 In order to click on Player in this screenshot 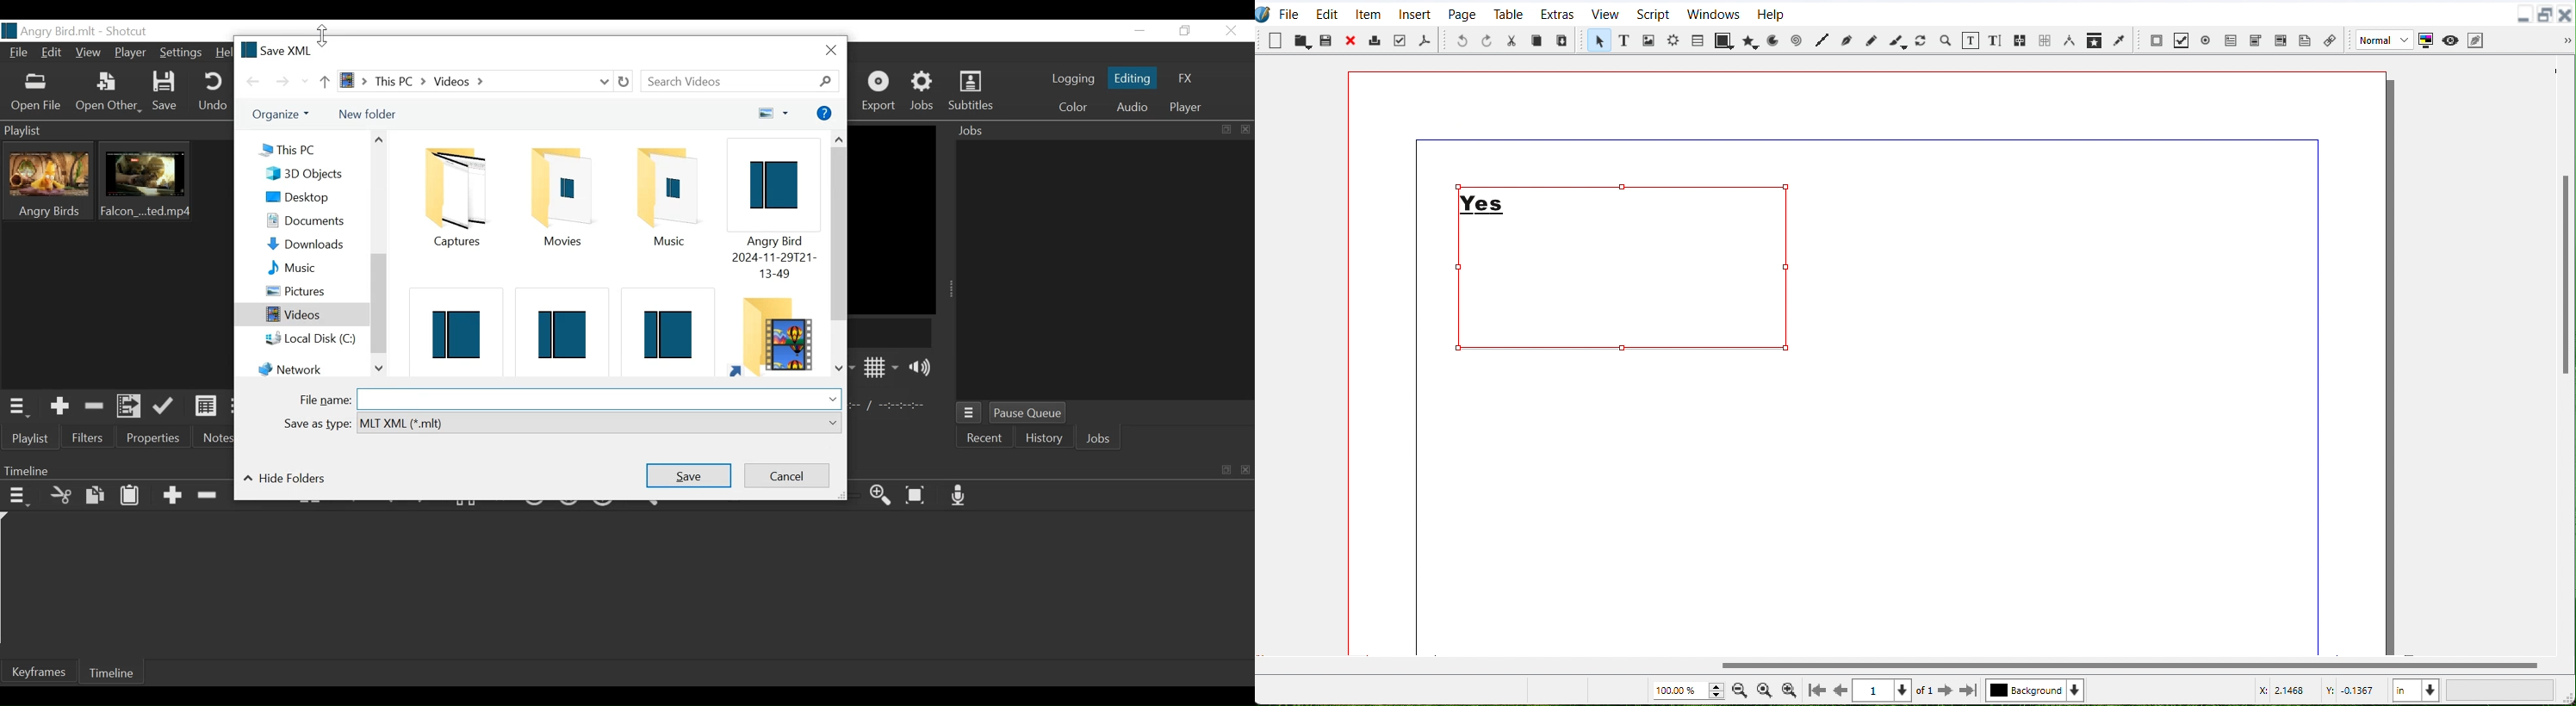, I will do `click(129, 54)`.